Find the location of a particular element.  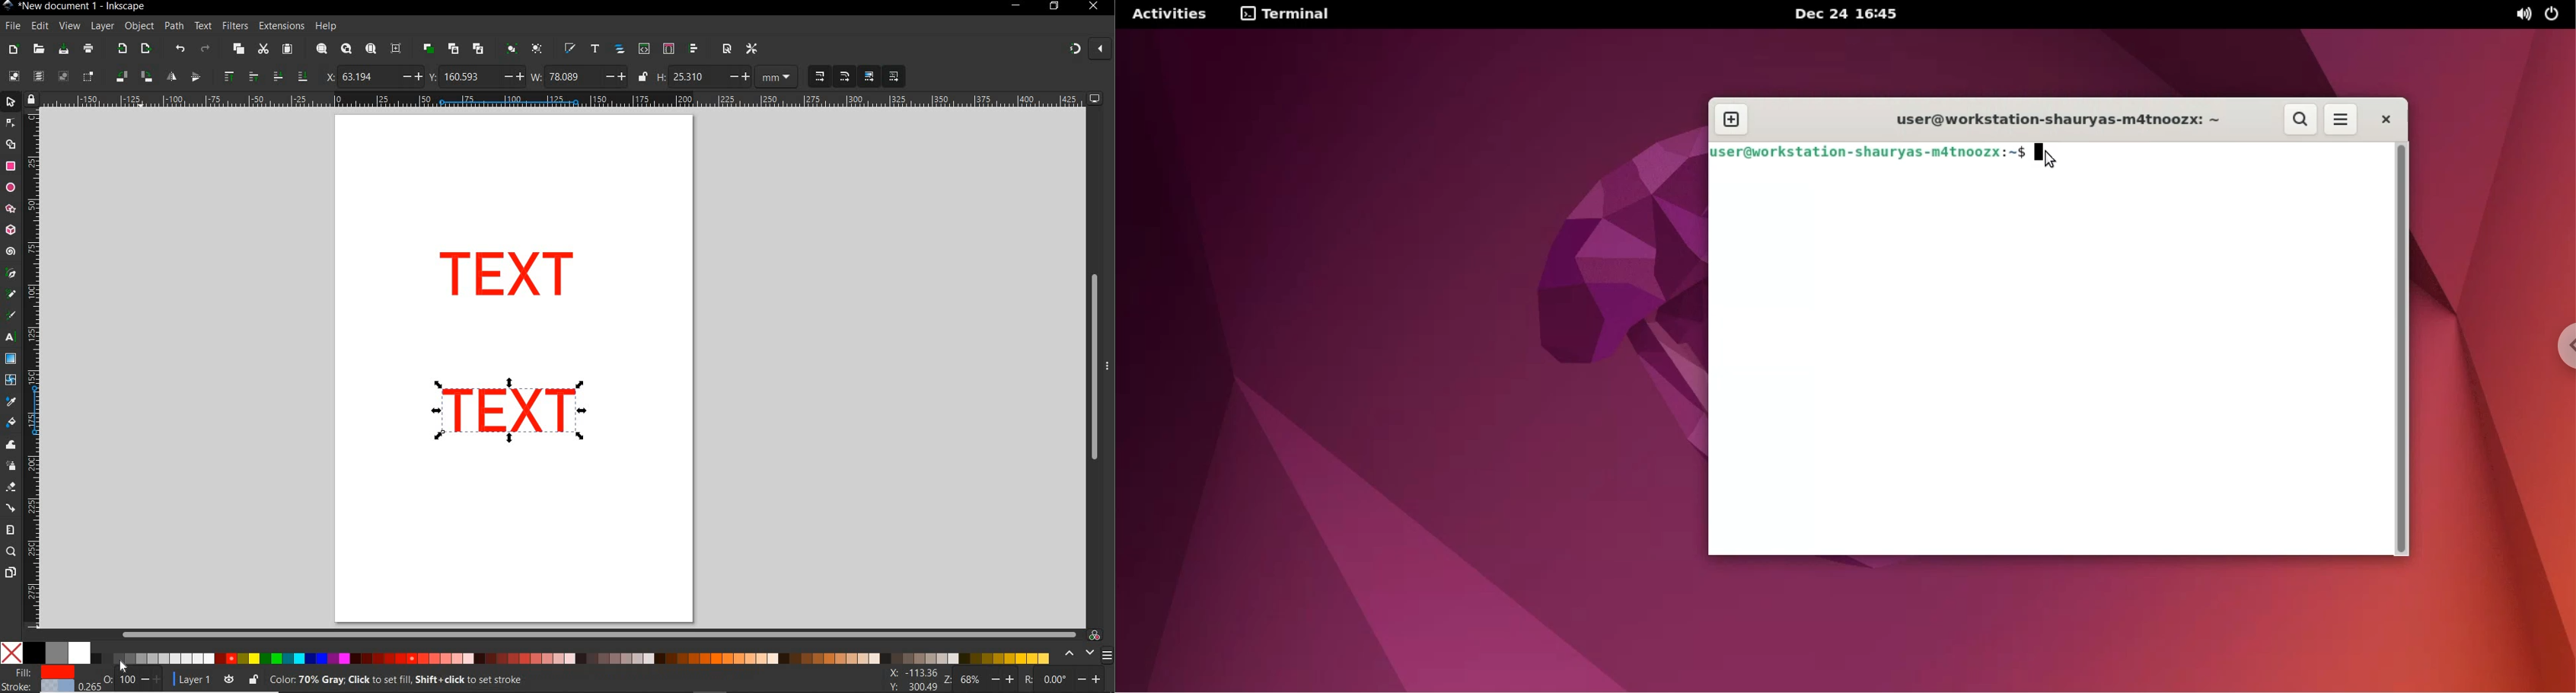

file is located at coordinates (11, 26).